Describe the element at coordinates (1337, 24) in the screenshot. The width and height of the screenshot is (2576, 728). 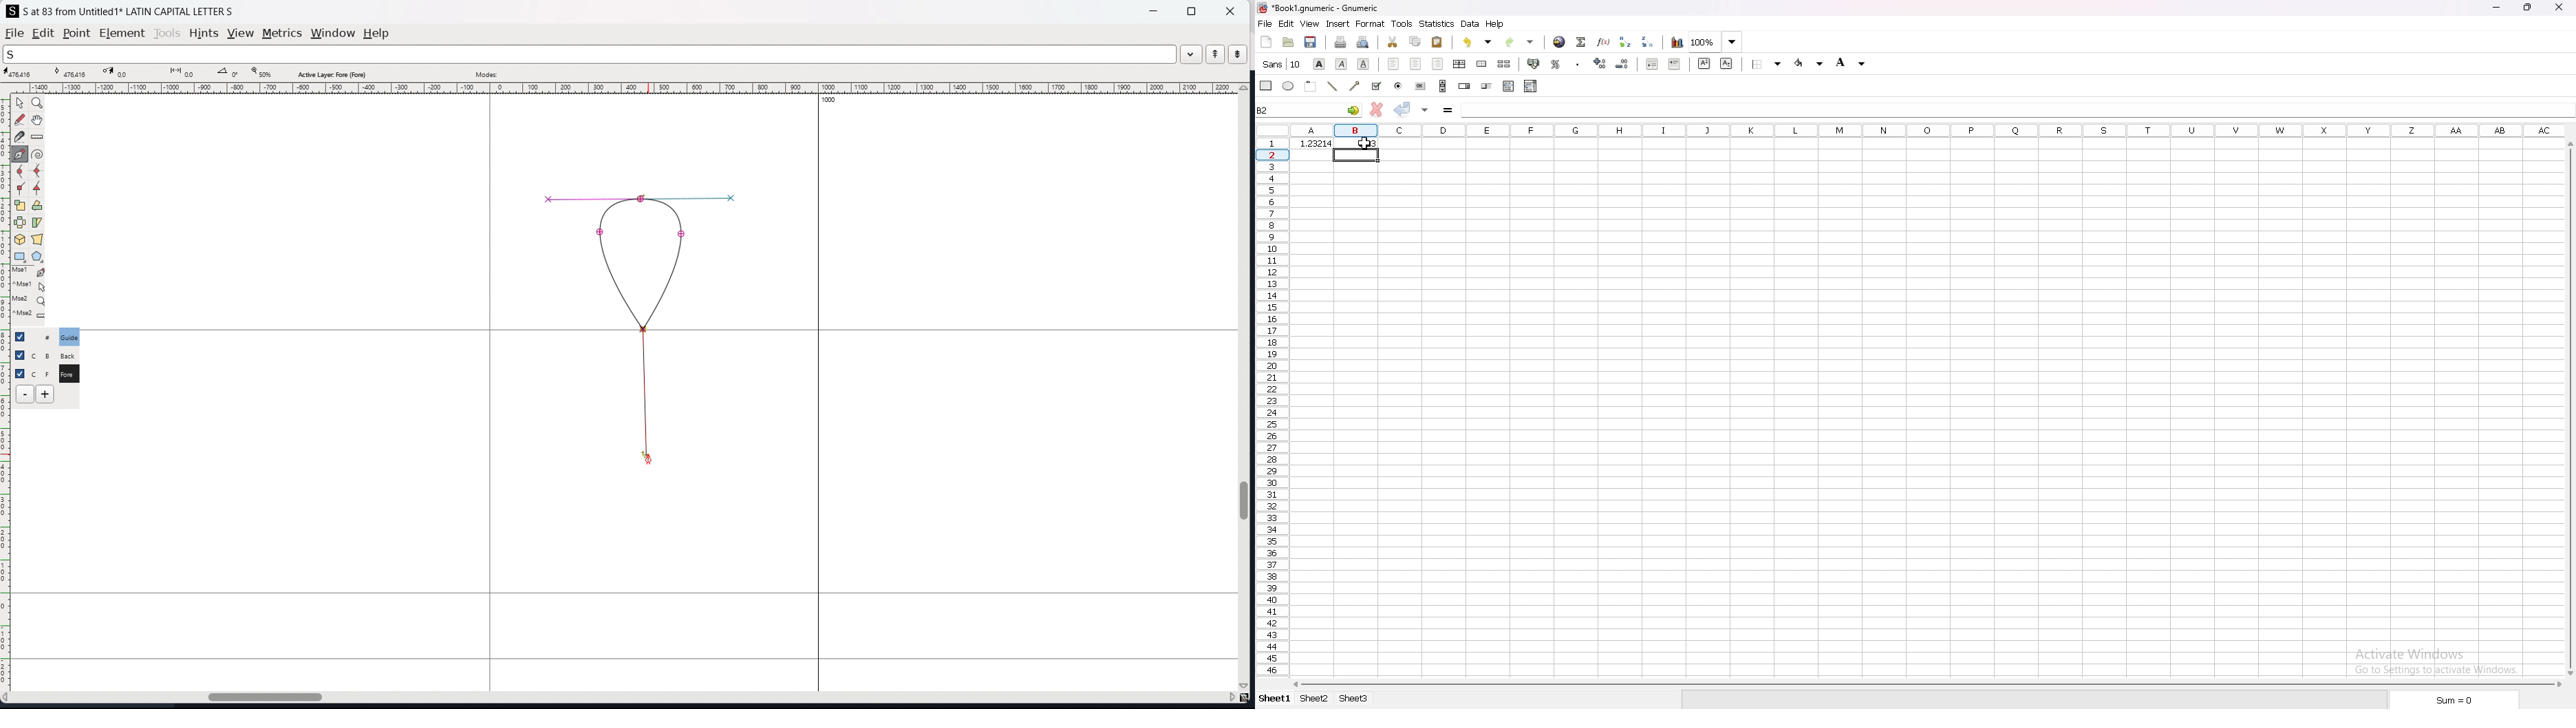
I see `insert` at that location.